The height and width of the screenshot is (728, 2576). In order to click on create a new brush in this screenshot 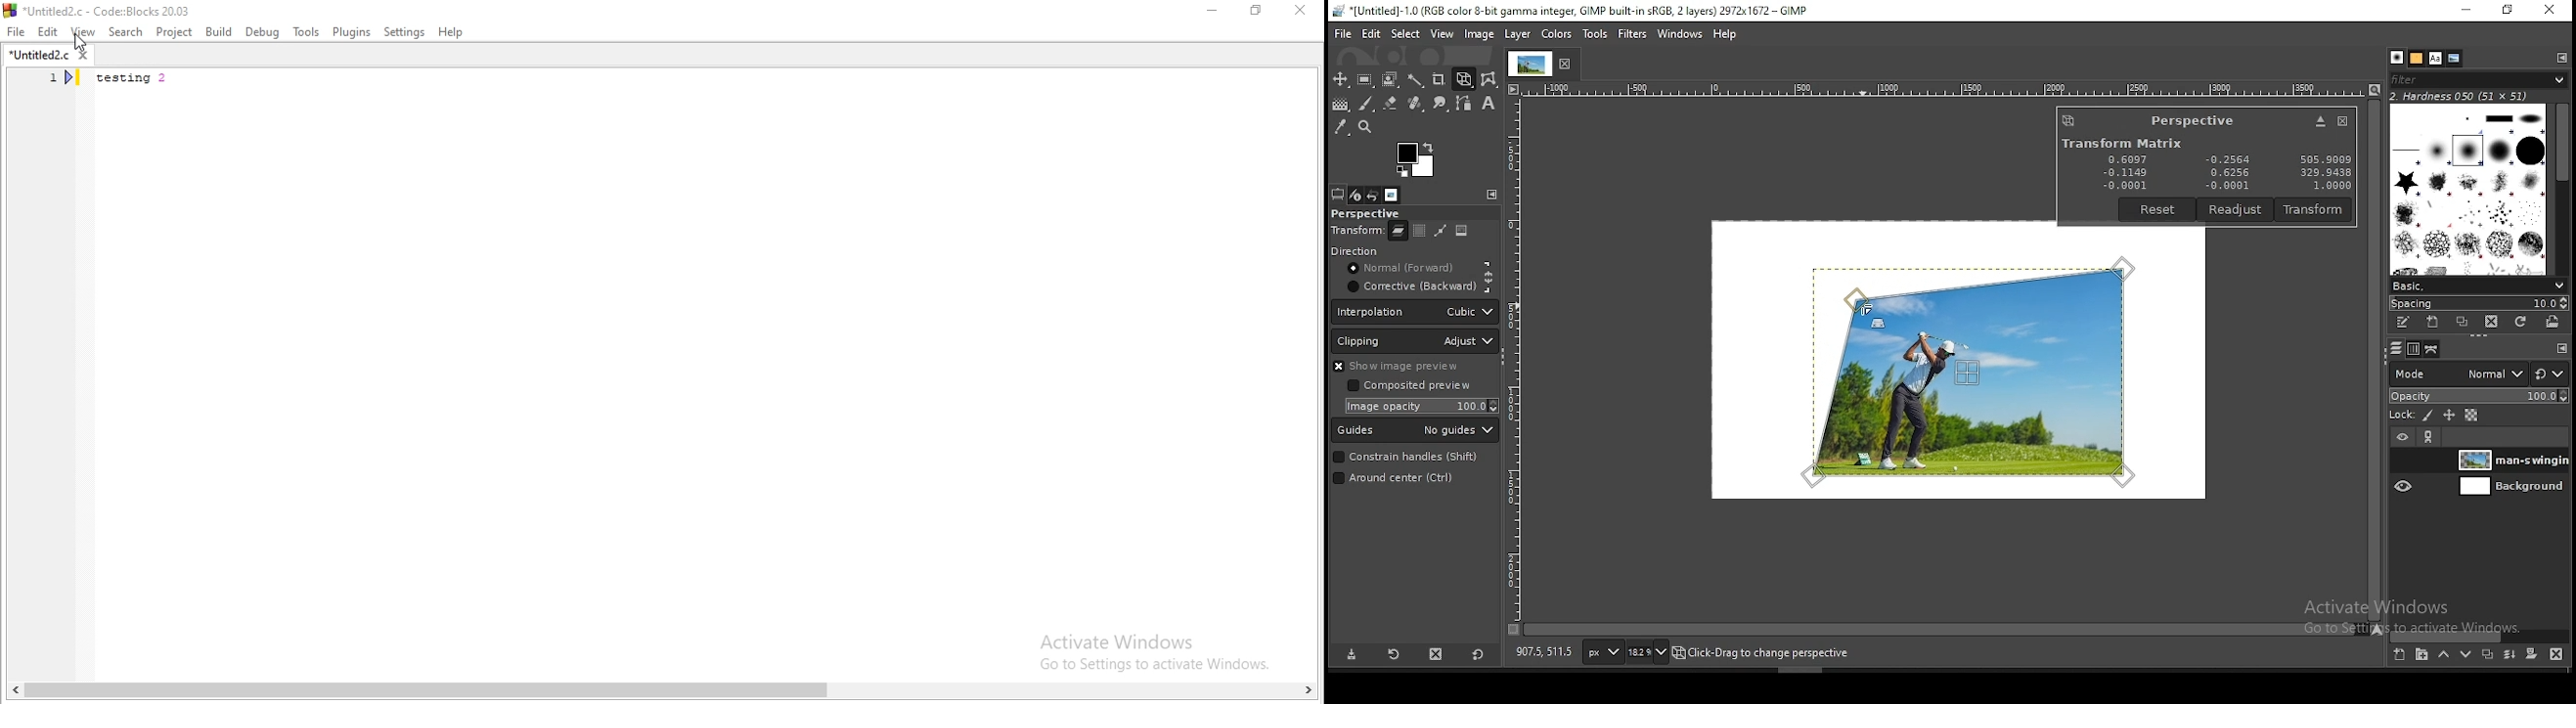, I will do `click(2431, 323)`.